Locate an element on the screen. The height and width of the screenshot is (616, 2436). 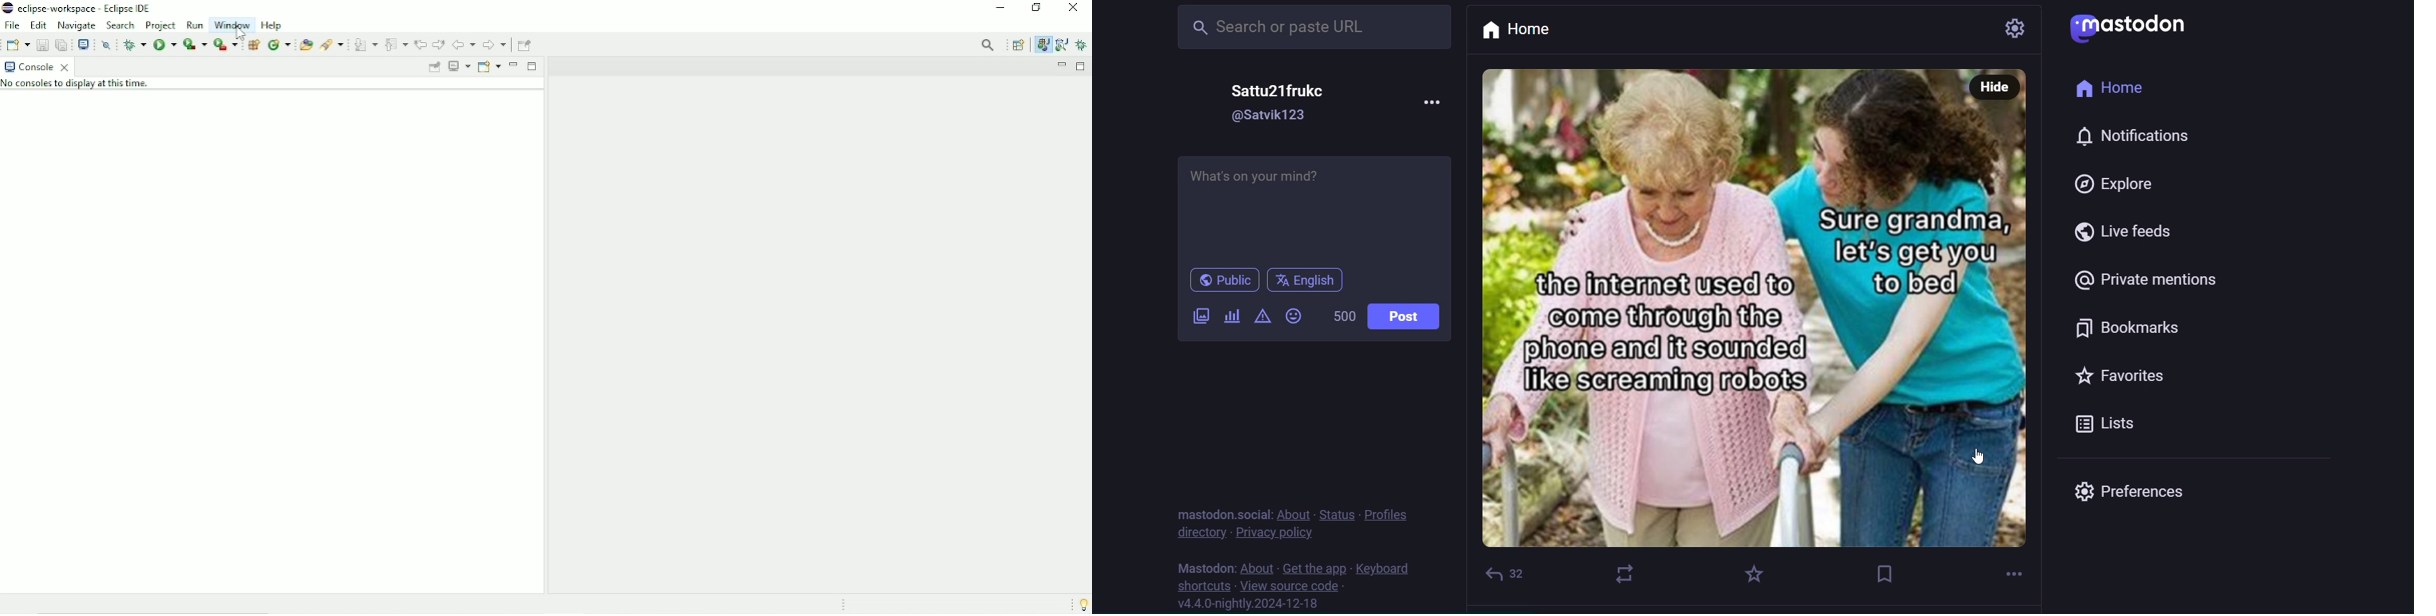
private mention is located at coordinates (2147, 279).